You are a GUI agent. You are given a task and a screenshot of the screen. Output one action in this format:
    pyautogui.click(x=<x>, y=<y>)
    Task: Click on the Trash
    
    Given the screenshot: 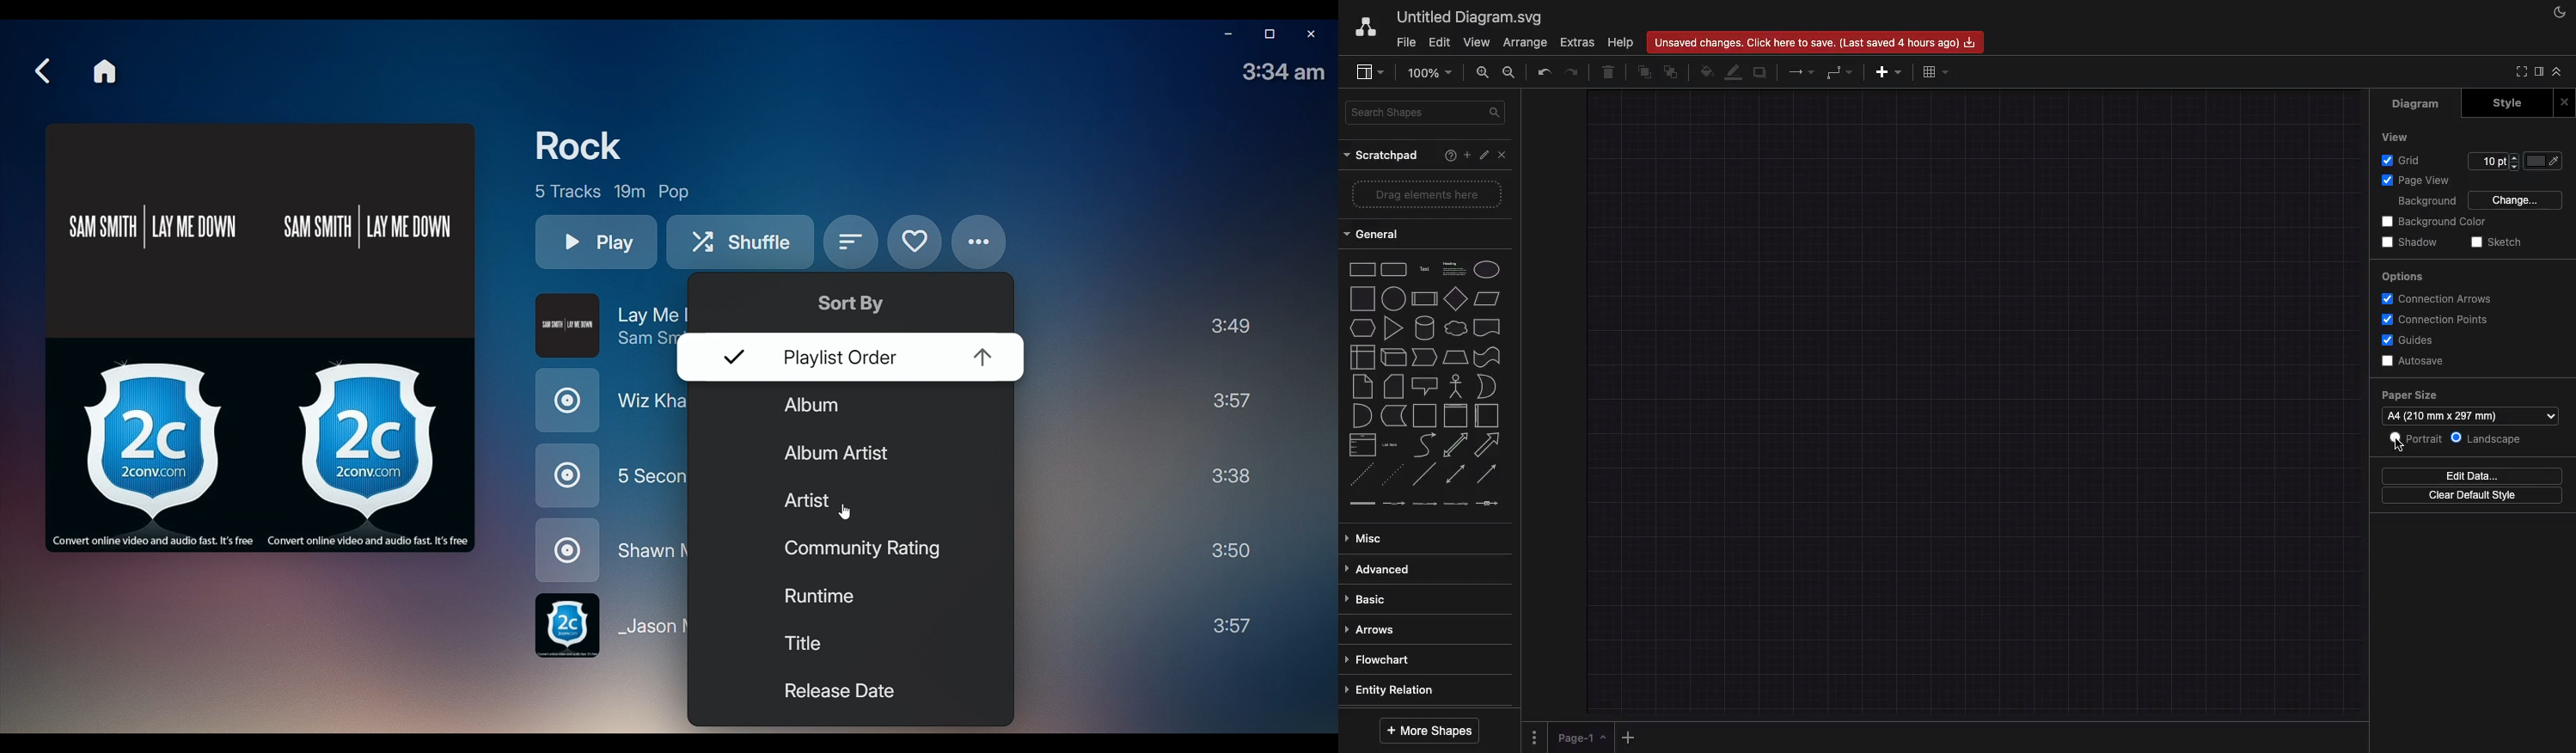 What is the action you would take?
    pyautogui.click(x=1606, y=72)
    